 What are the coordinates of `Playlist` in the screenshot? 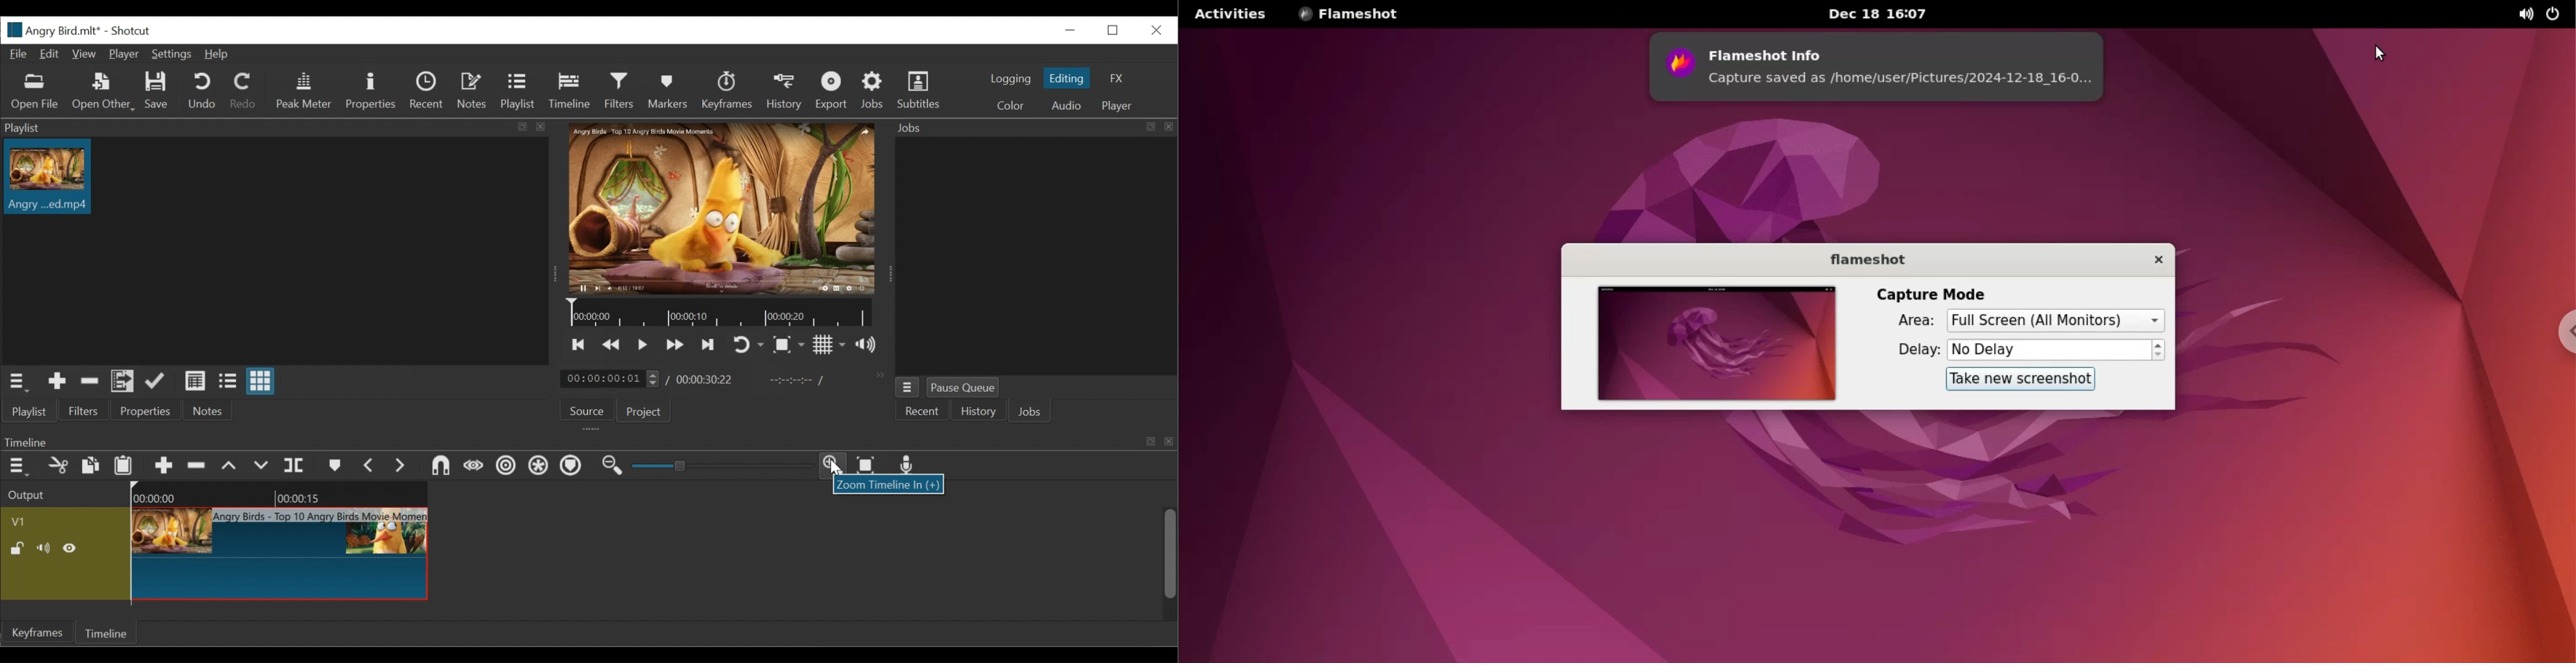 It's located at (32, 413).